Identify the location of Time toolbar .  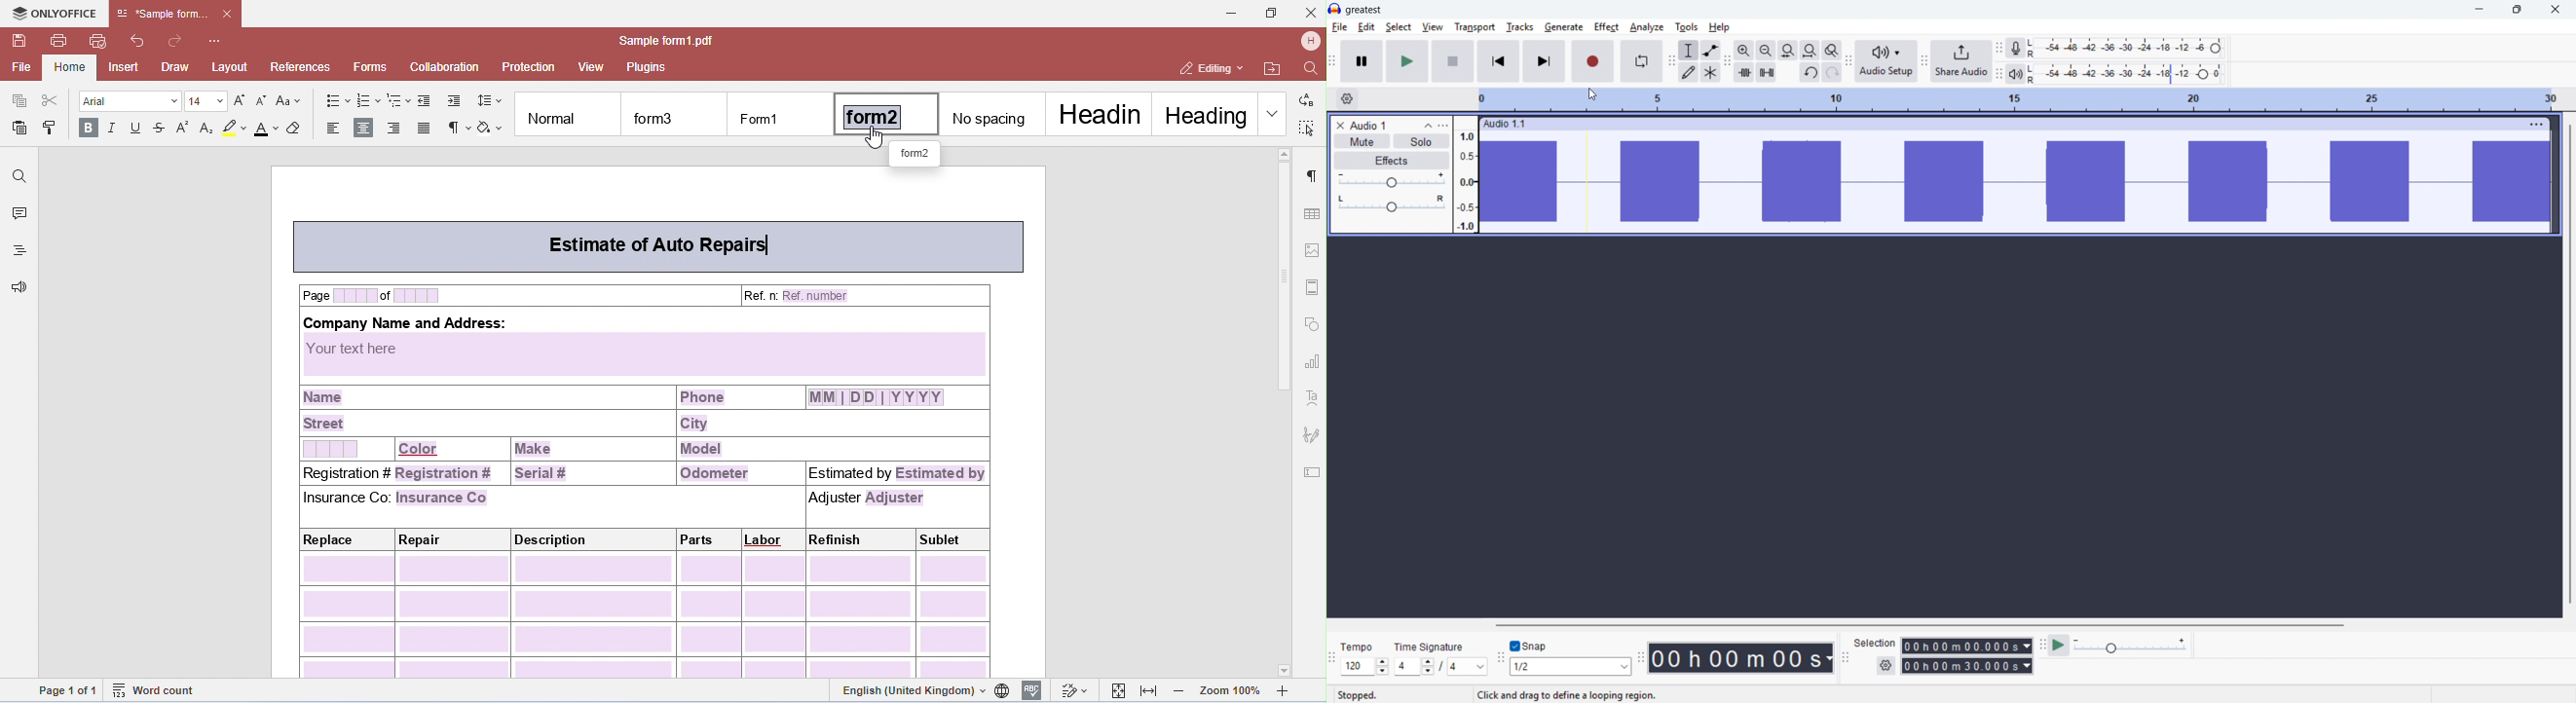
(1643, 658).